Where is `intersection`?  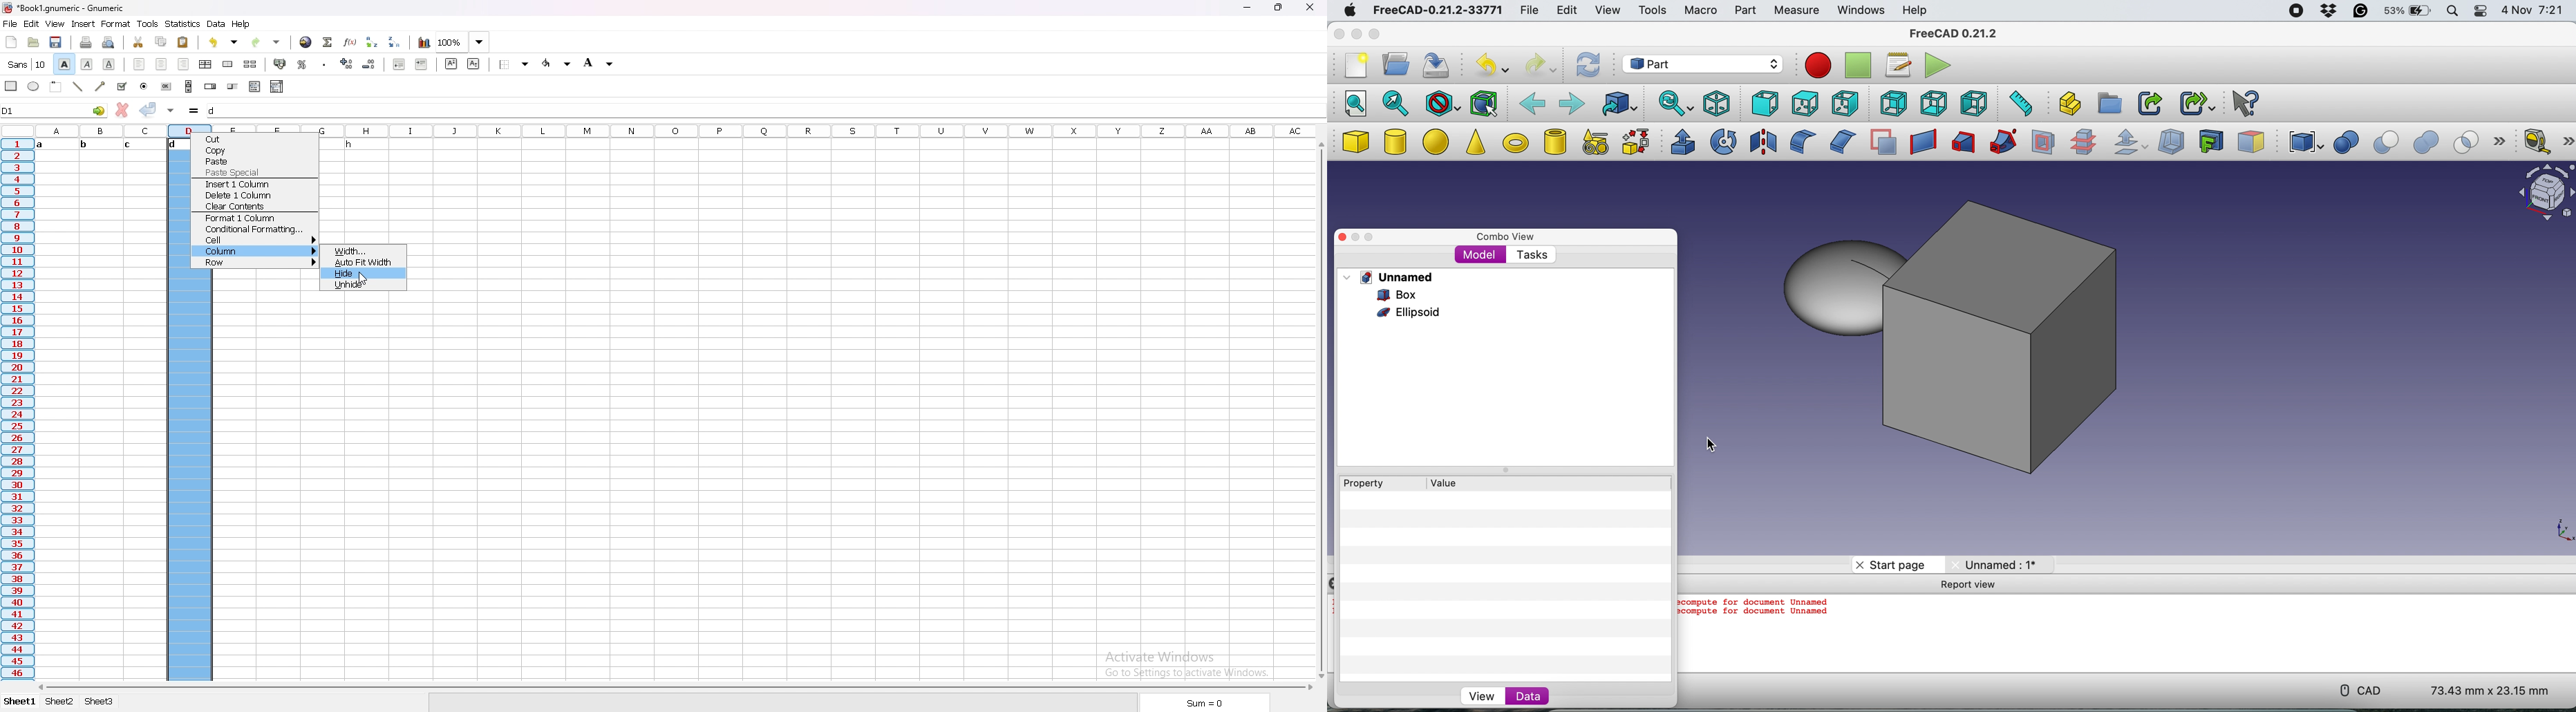 intersection is located at coordinates (2471, 141).